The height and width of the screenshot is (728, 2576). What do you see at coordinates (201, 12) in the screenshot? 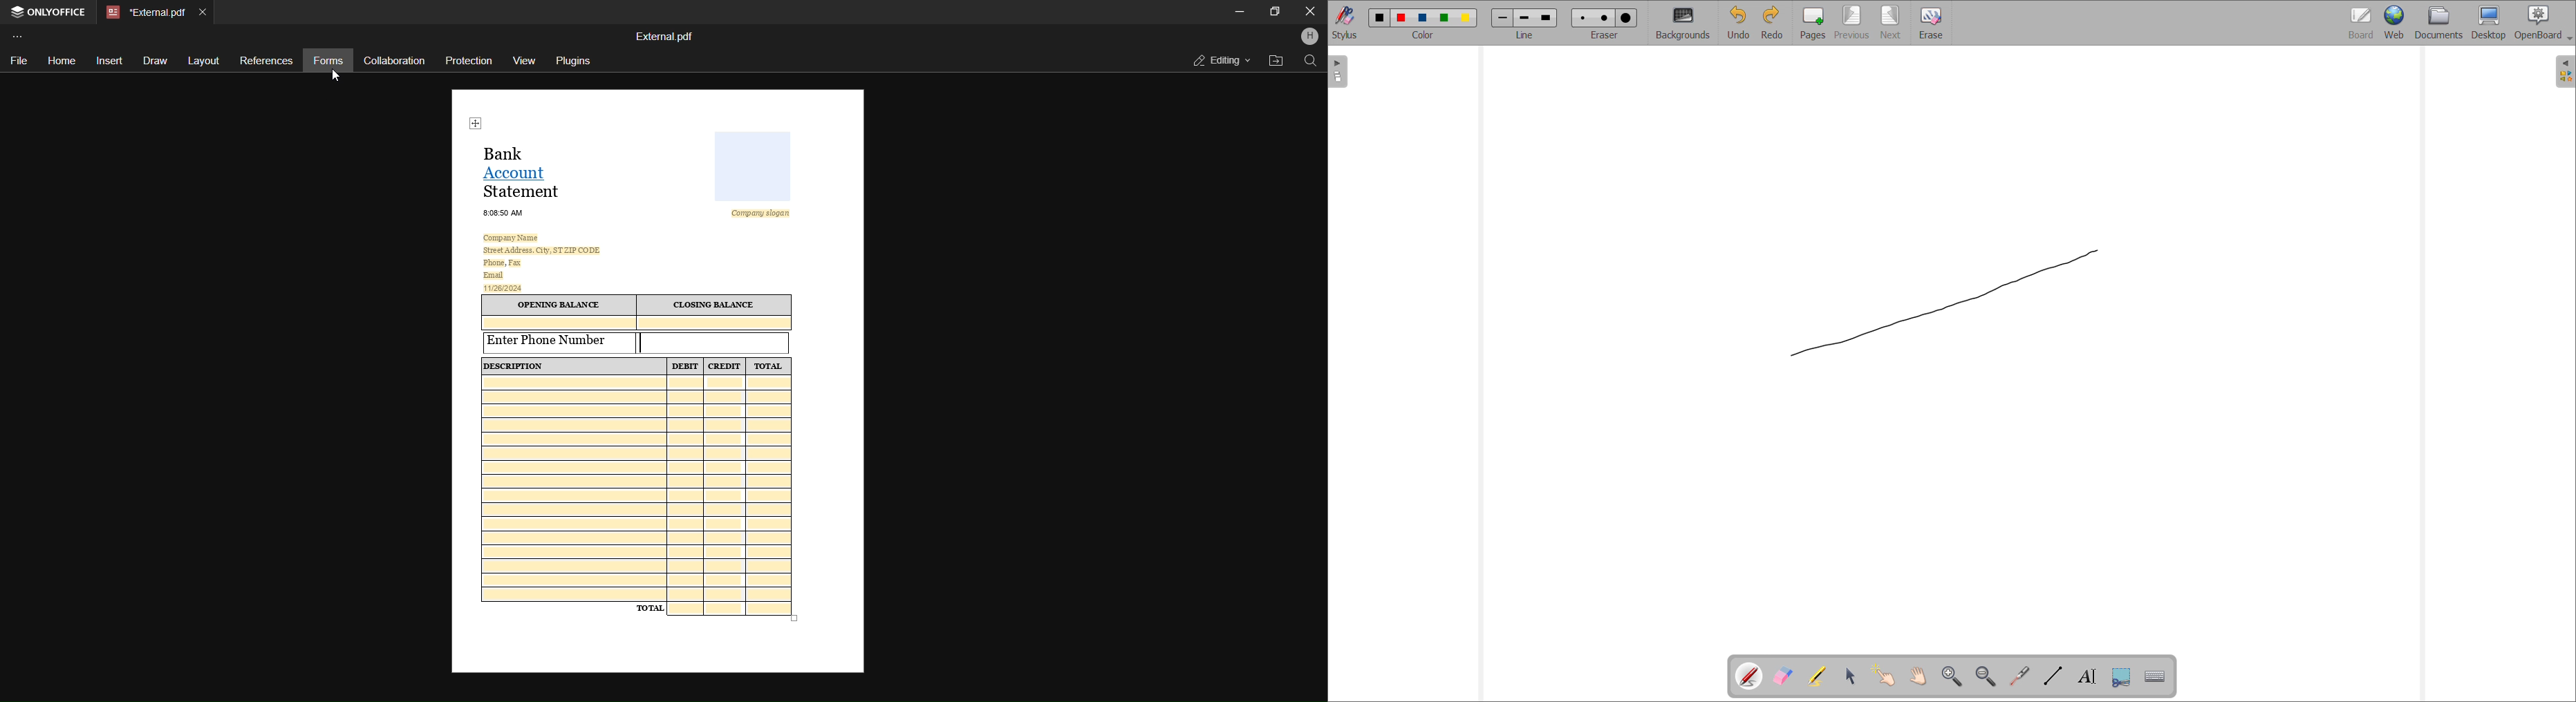
I see `close tab` at bounding box center [201, 12].